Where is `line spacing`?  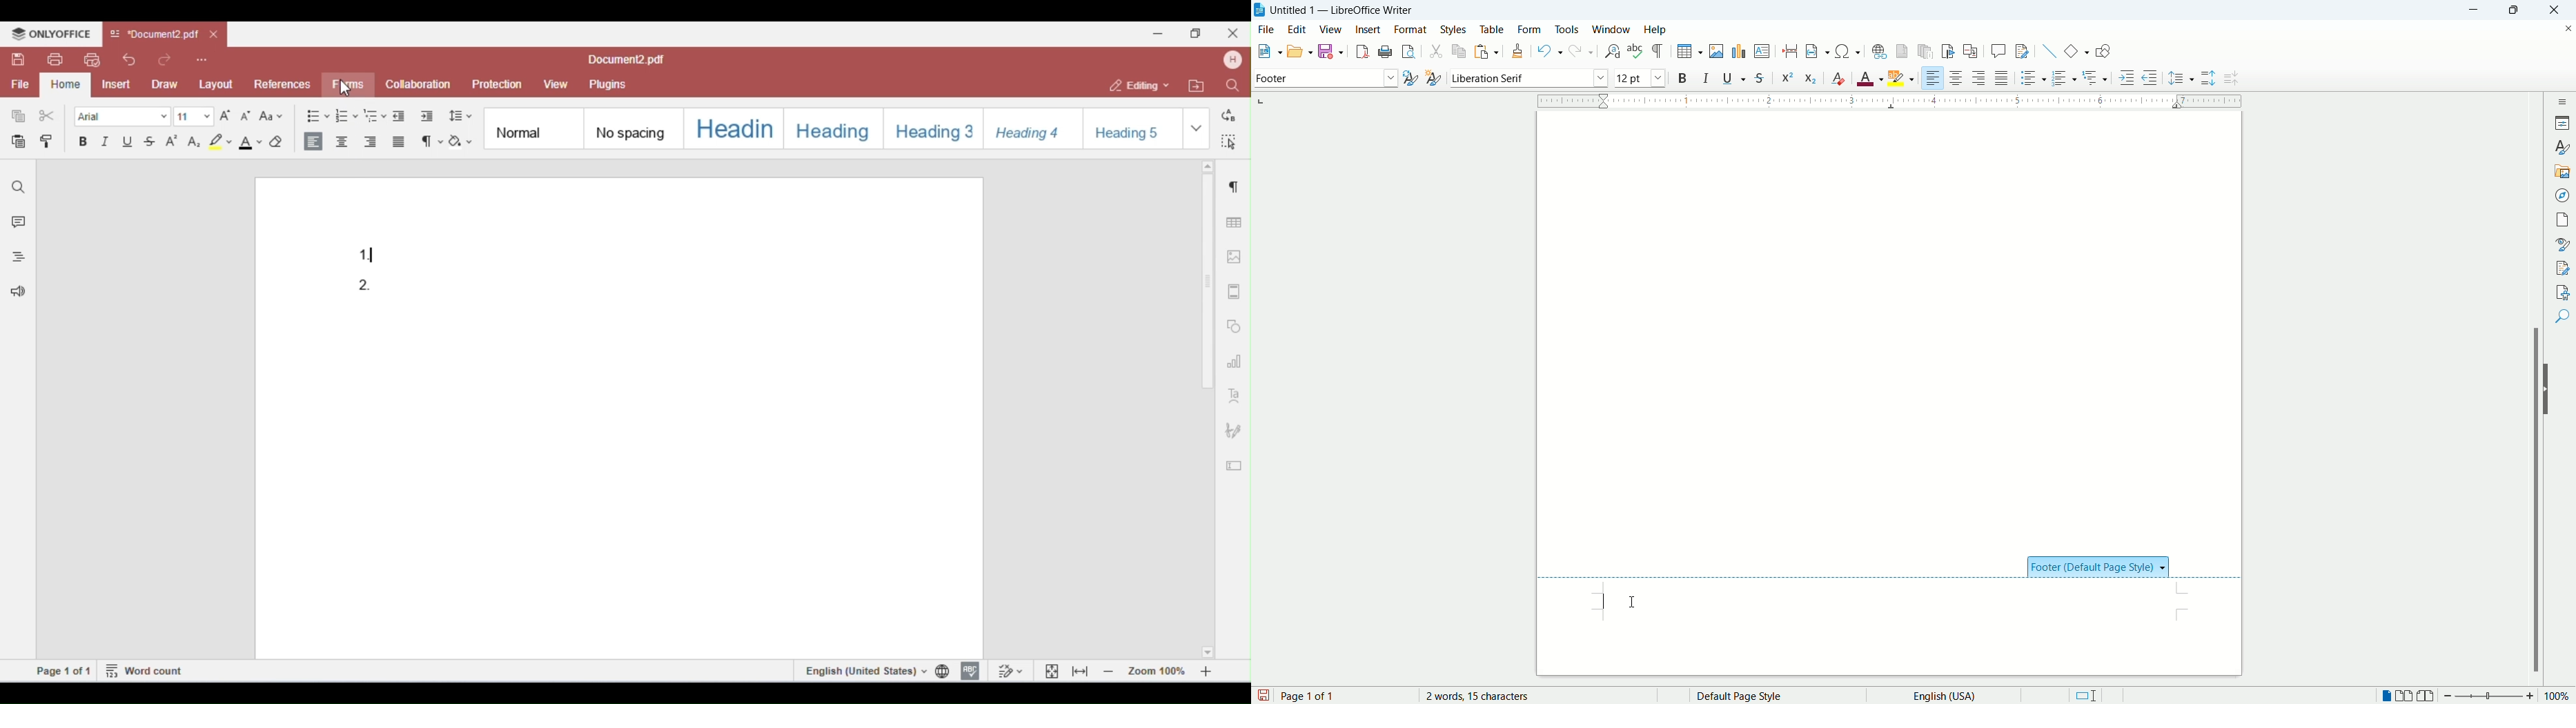
line spacing is located at coordinates (2181, 79).